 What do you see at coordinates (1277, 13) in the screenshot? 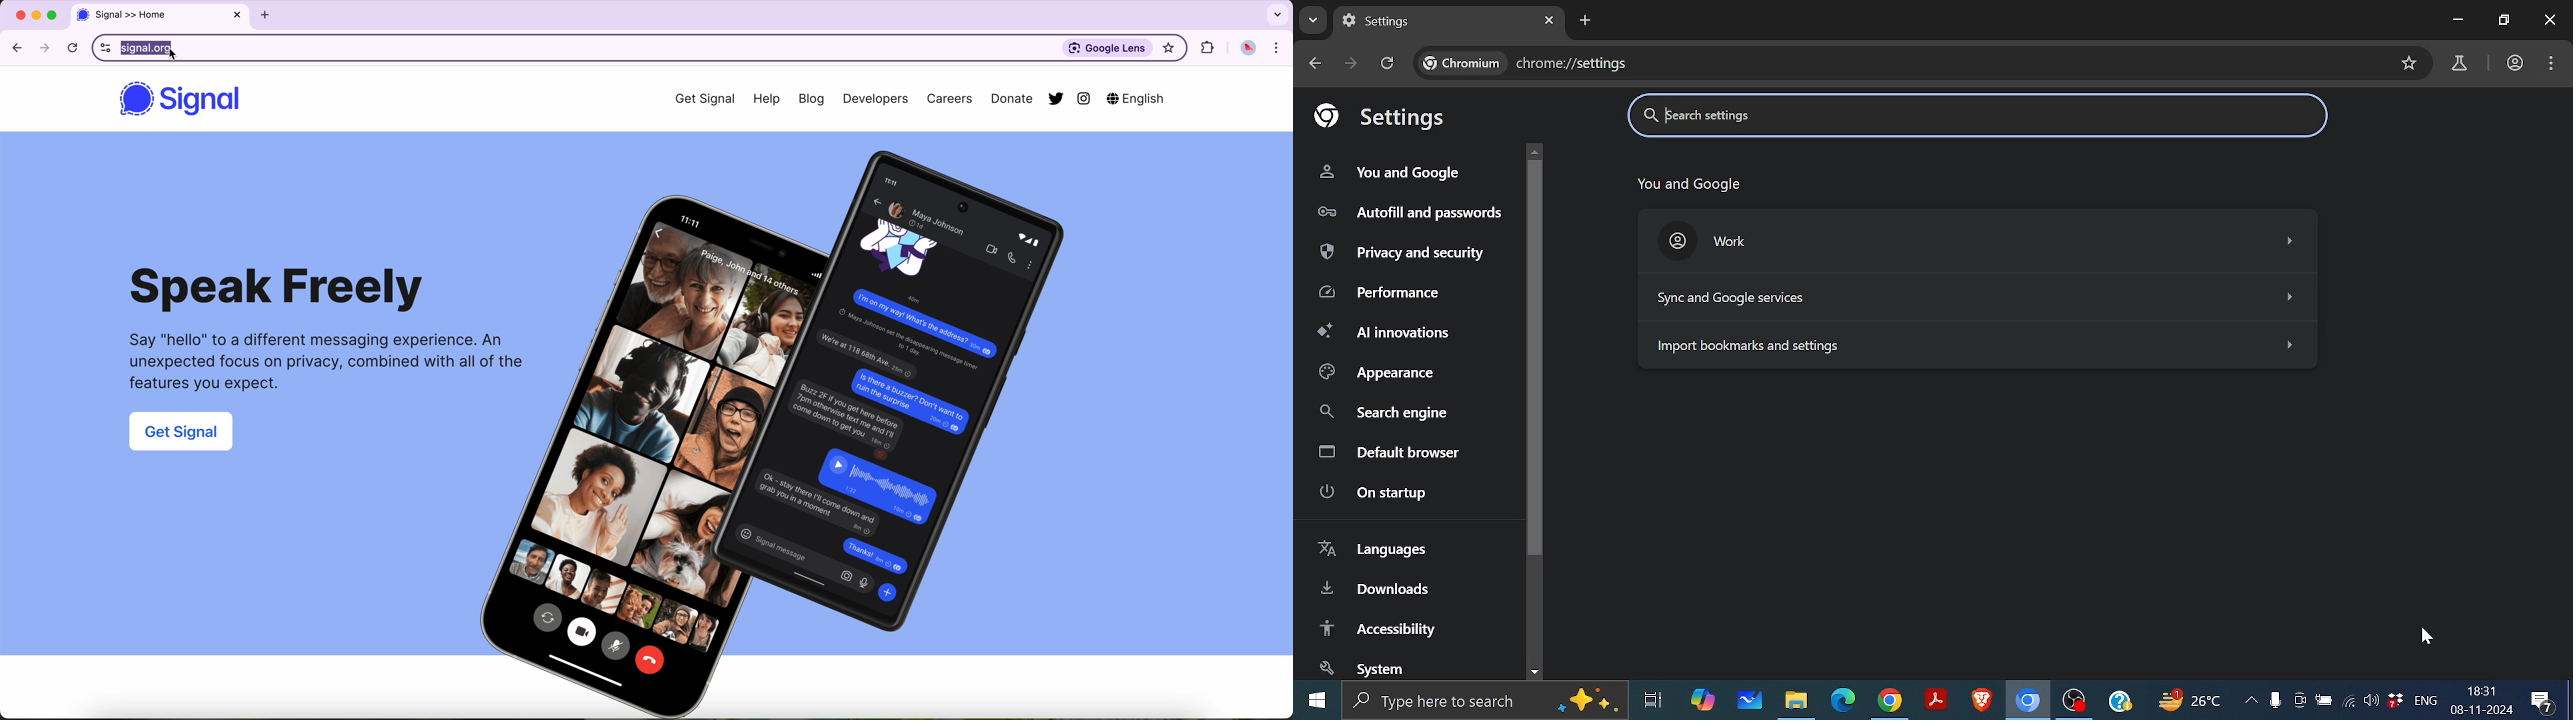
I see `search tabs` at bounding box center [1277, 13].